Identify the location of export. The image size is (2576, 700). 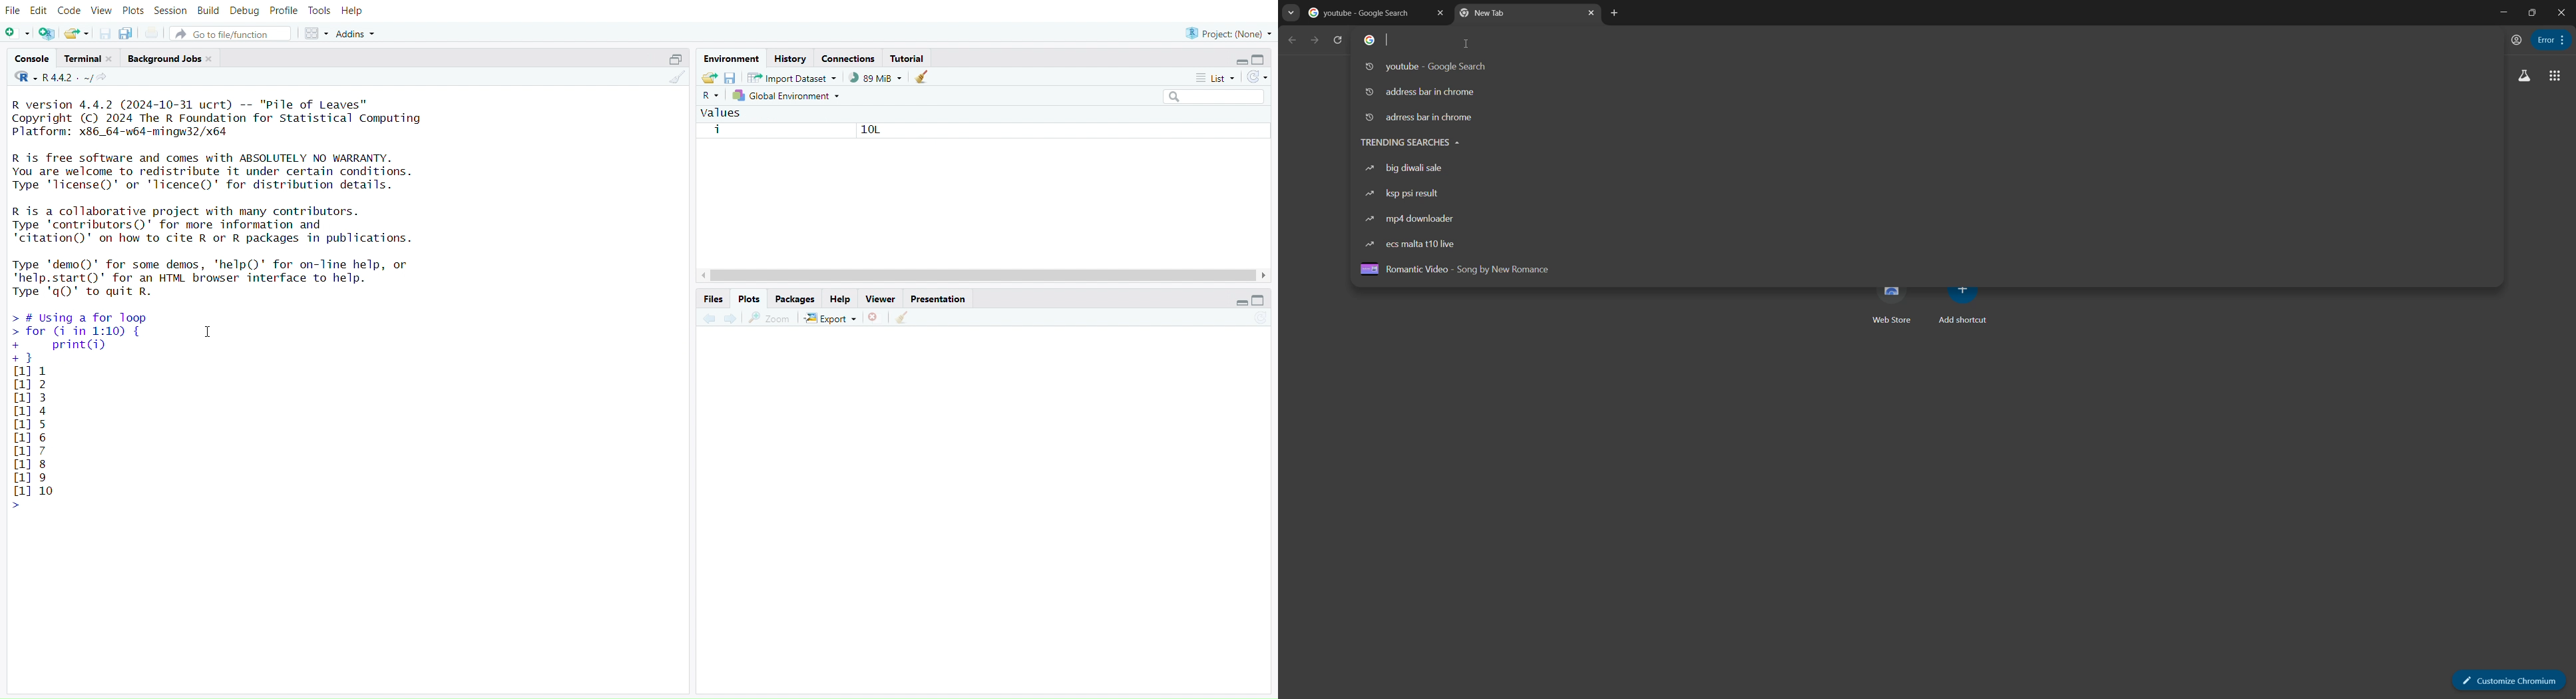
(829, 320).